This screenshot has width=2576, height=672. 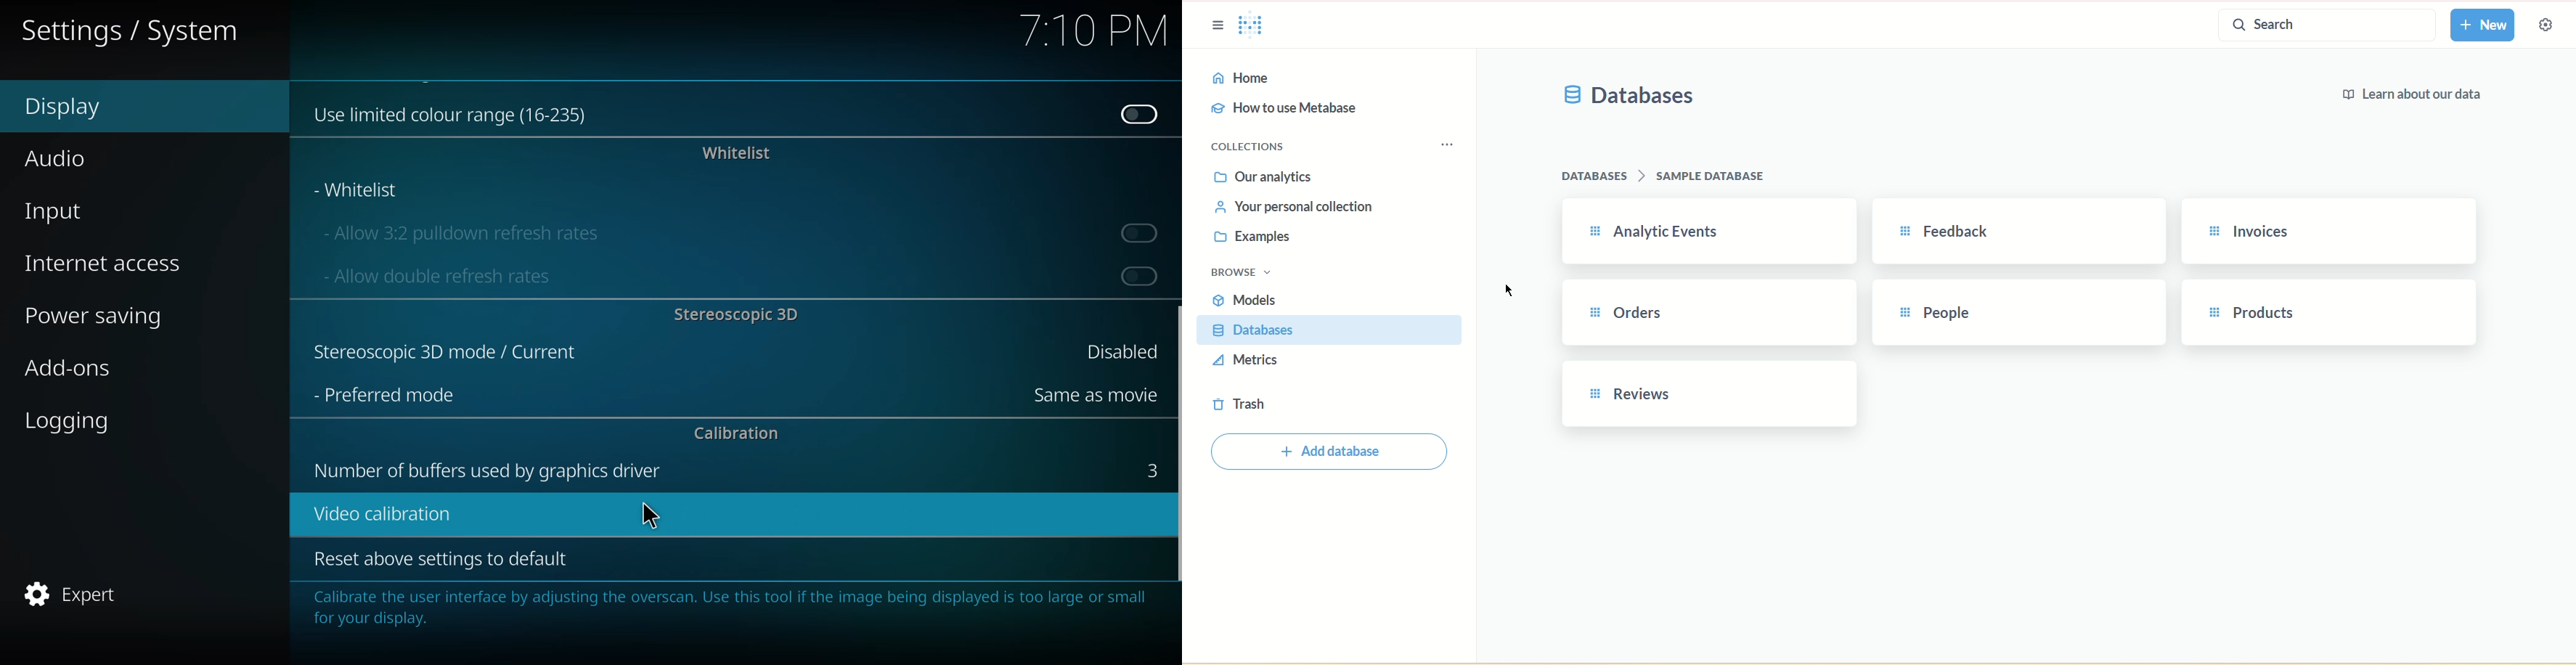 What do you see at coordinates (730, 153) in the screenshot?
I see `whitelist` at bounding box center [730, 153].